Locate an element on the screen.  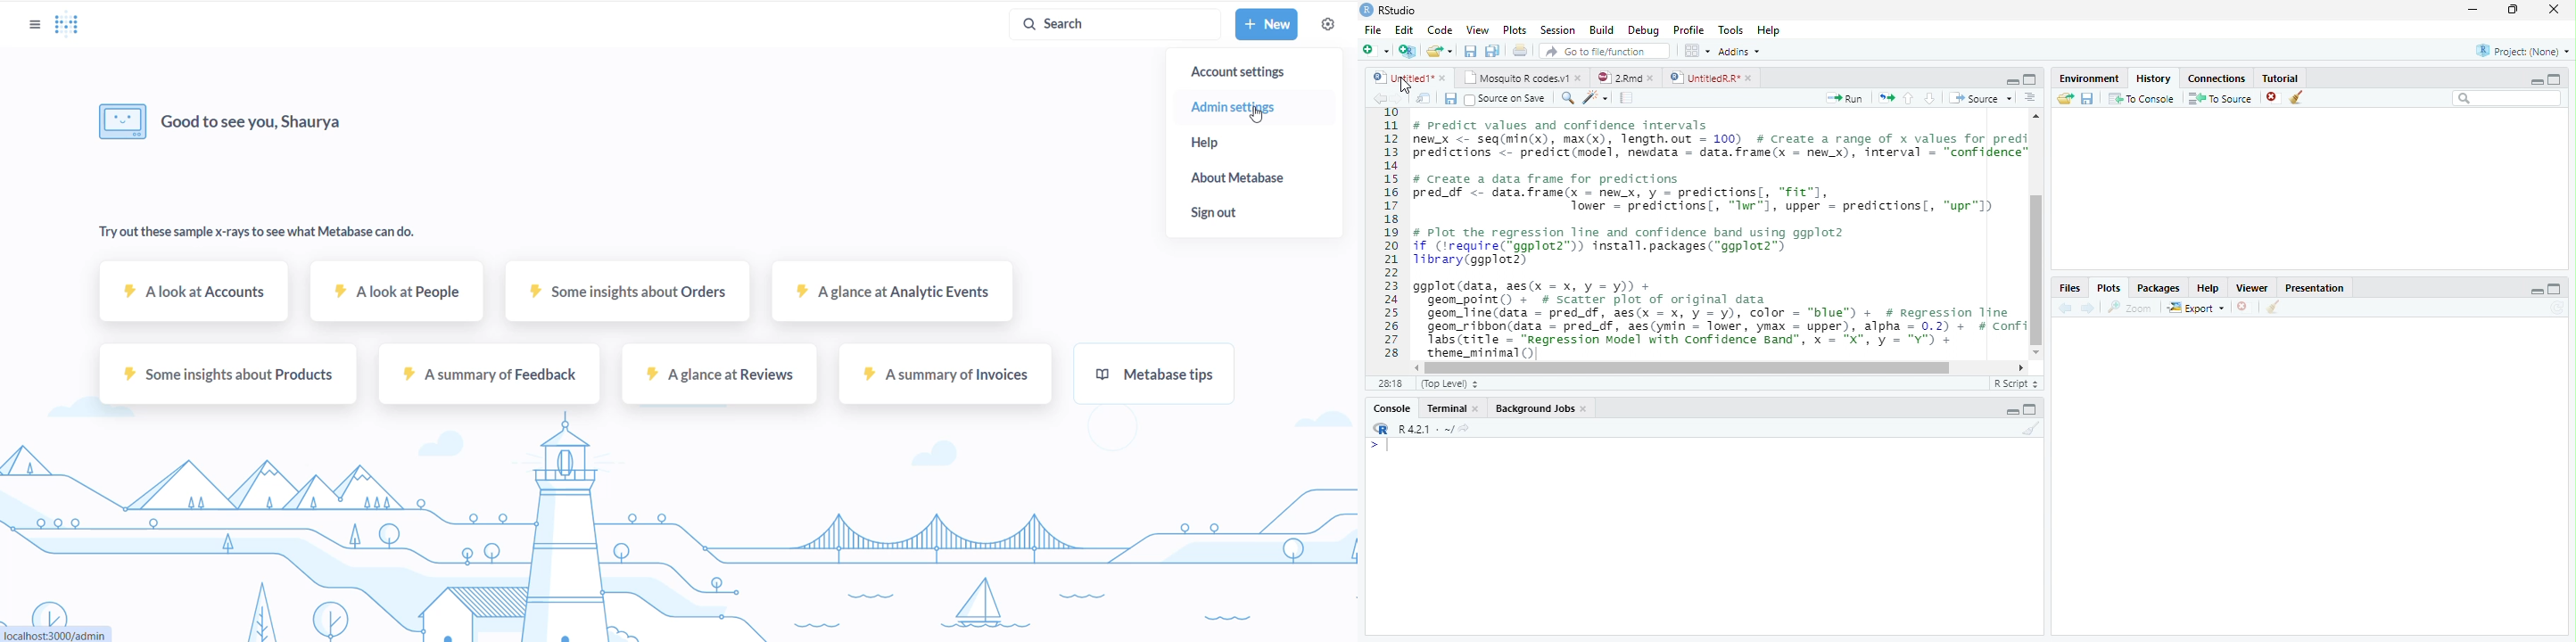
Scrollbar is located at coordinates (2036, 235).